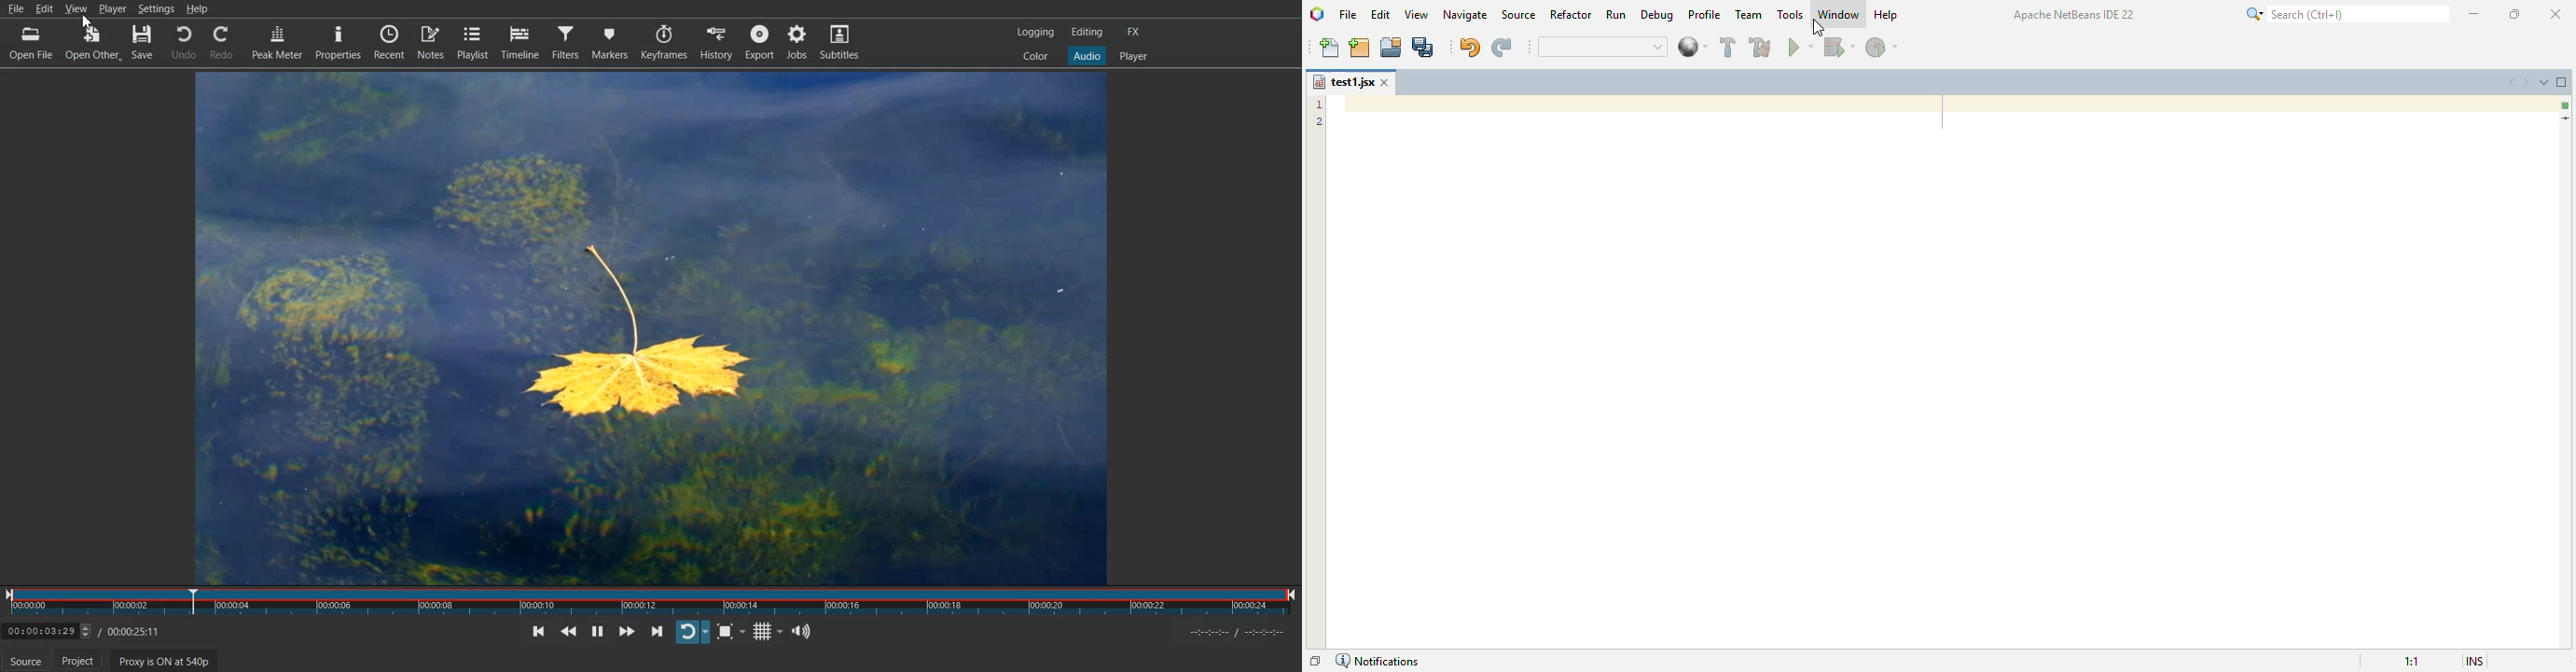 This screenshot has height=672, width=2576. Describe the element at coordinates (220, 42) in the screenshot. I see `Redo` at that location.